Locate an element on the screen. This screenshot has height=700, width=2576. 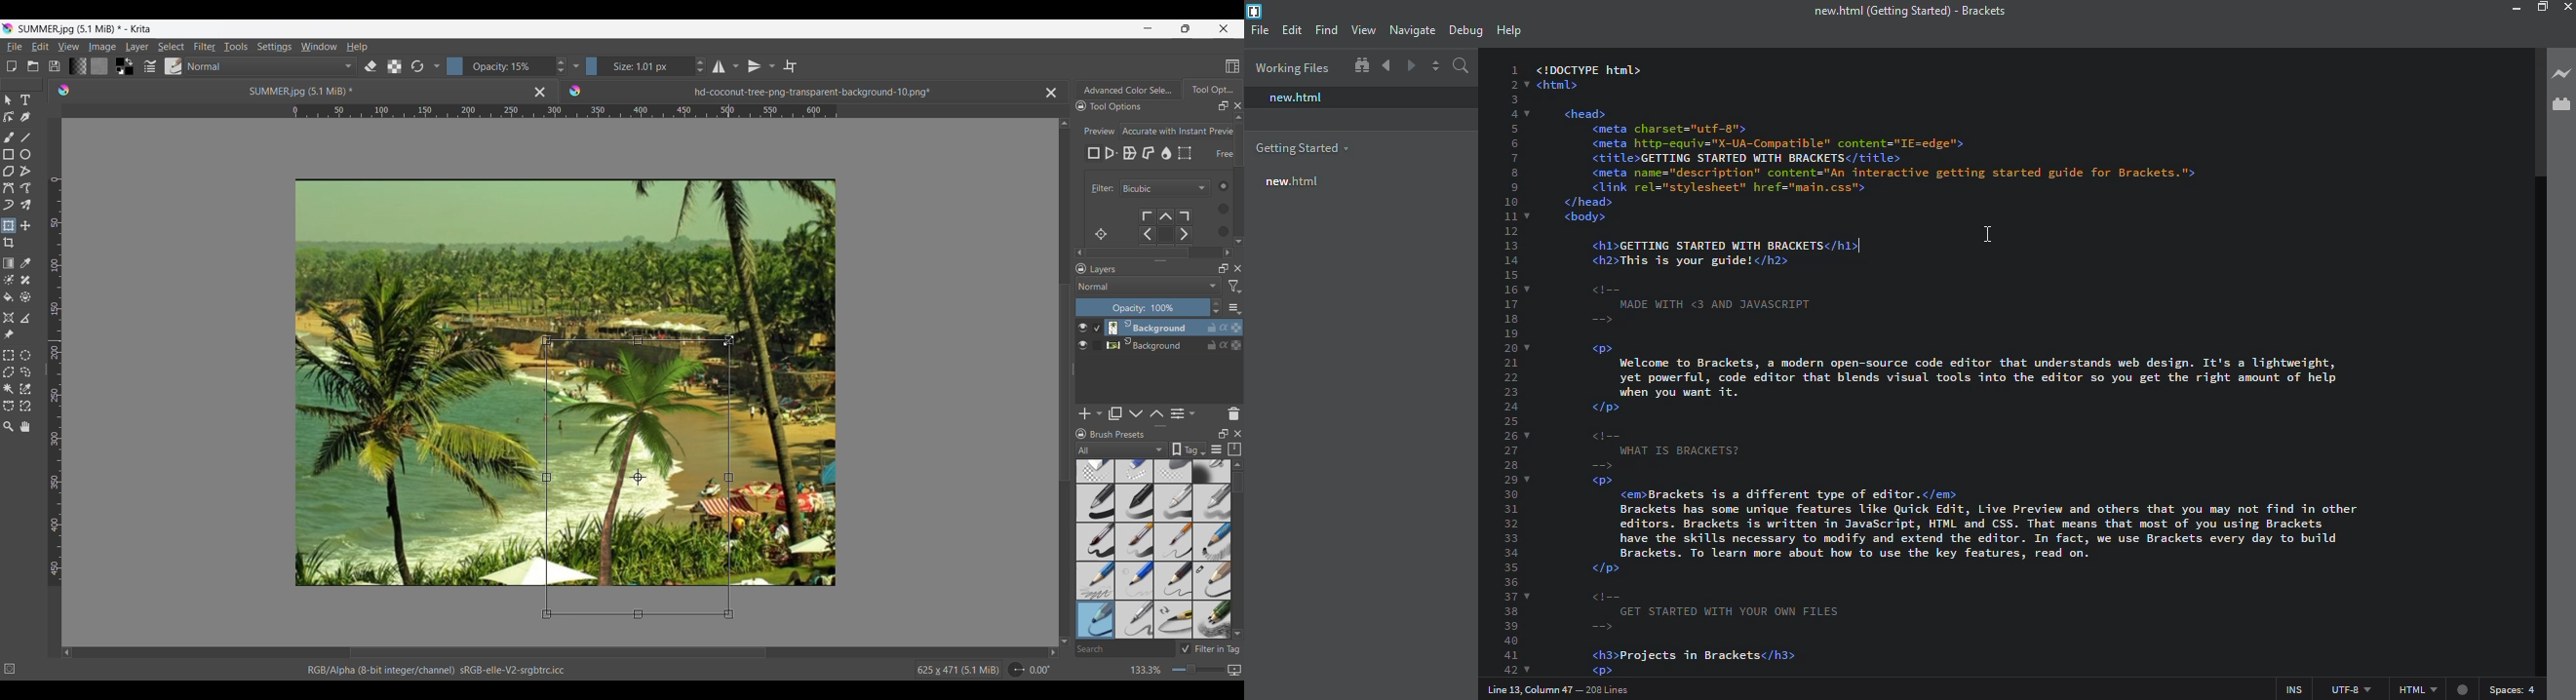
pencil 2b-my point is located at coordinates (1094, 579).